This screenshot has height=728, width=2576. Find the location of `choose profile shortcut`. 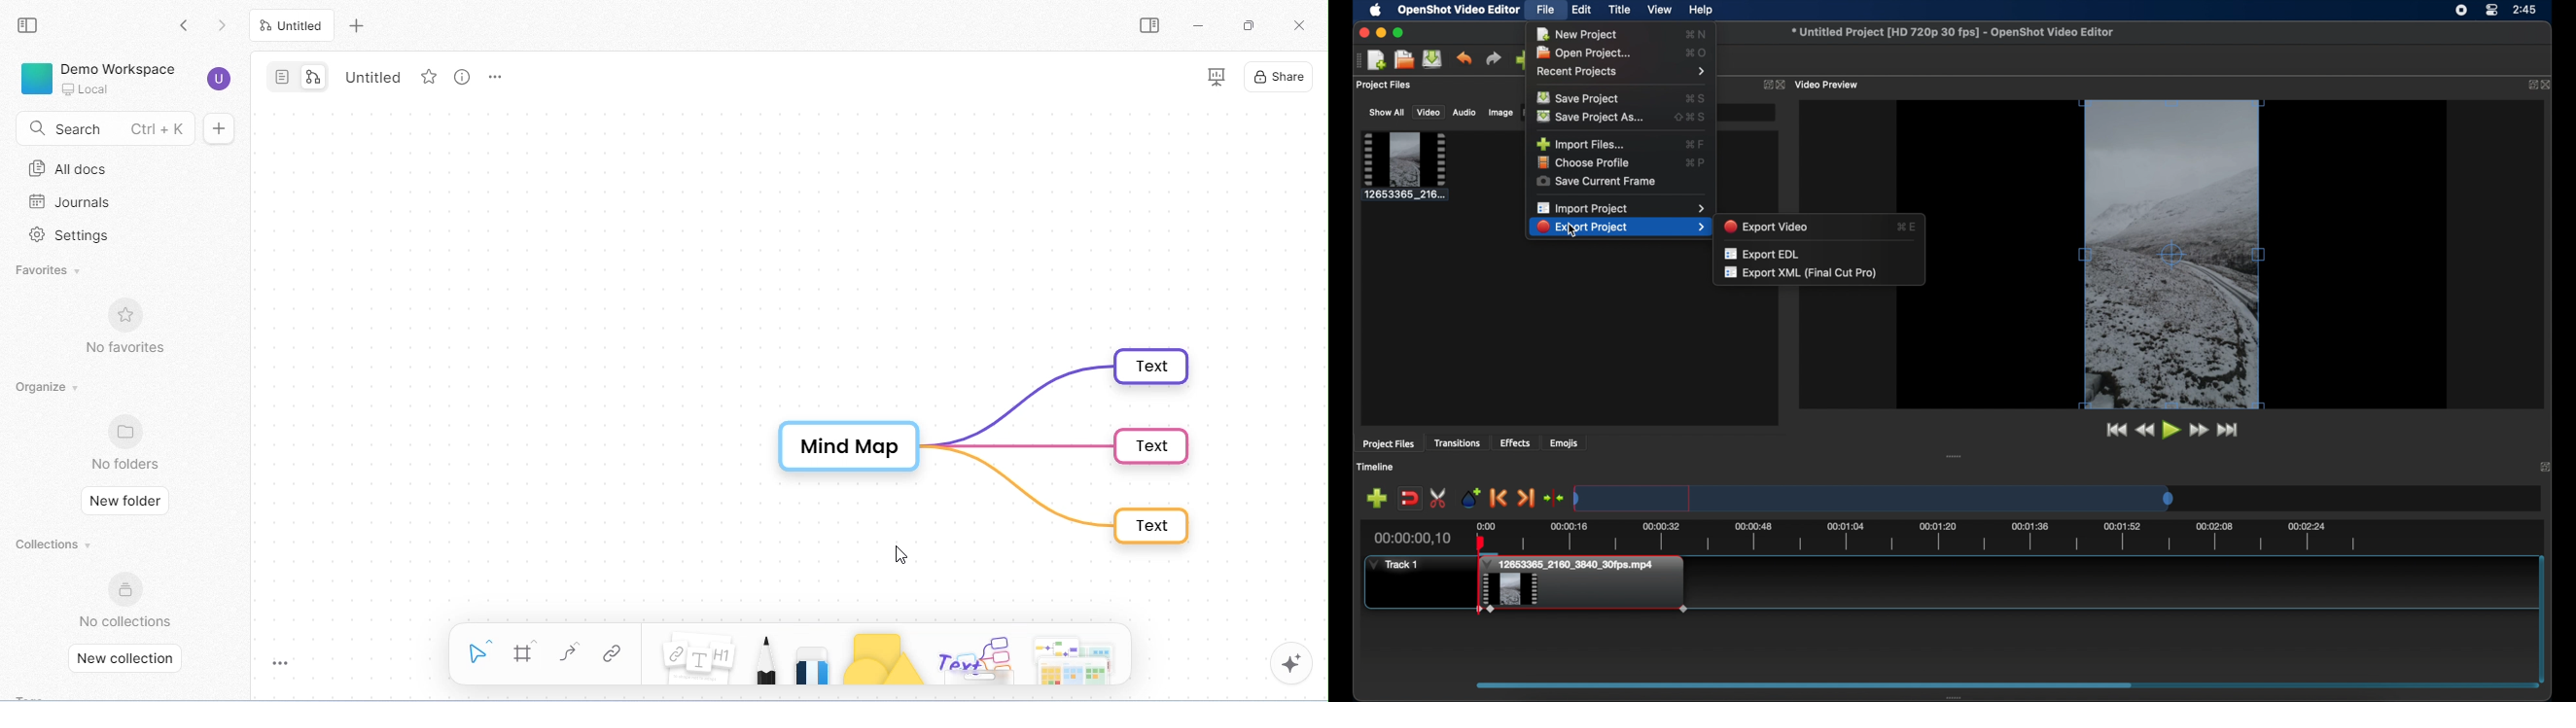

choose profile shortcut is located at coordinates (1695, 162).